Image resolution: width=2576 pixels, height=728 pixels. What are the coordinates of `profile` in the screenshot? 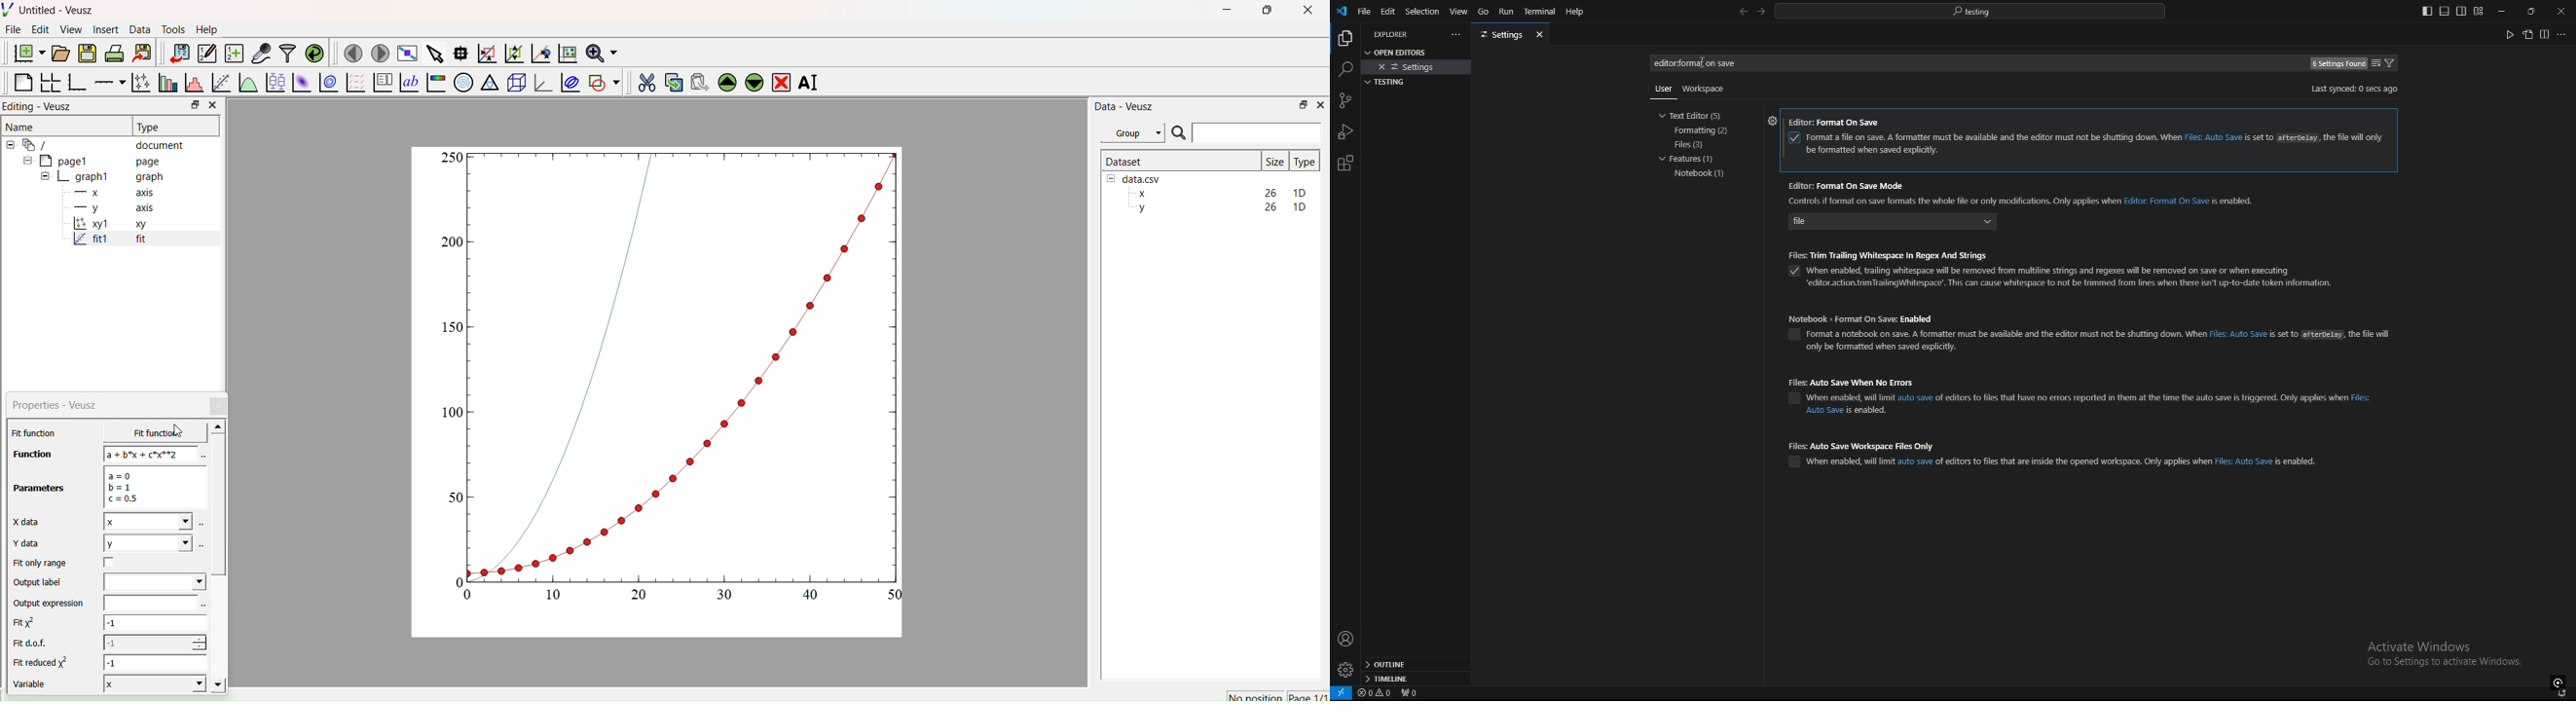 It's located at (1345, 639).